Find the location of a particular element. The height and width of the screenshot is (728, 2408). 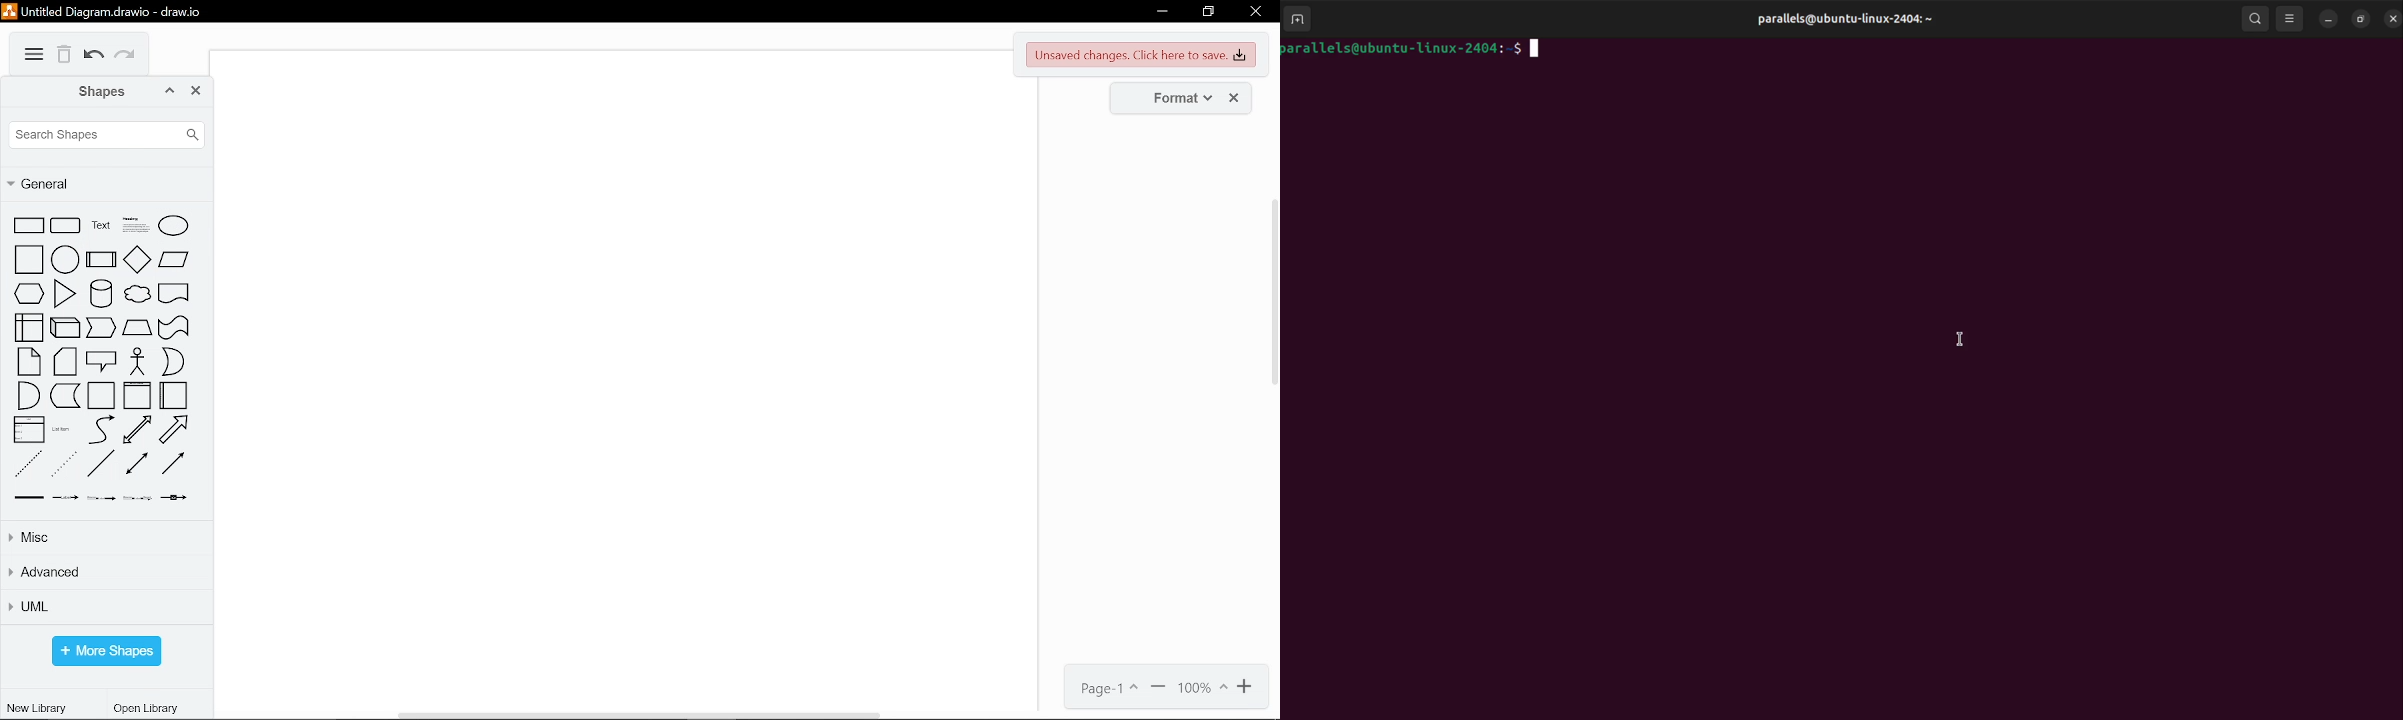

heading is located at coordinates (133, 227).